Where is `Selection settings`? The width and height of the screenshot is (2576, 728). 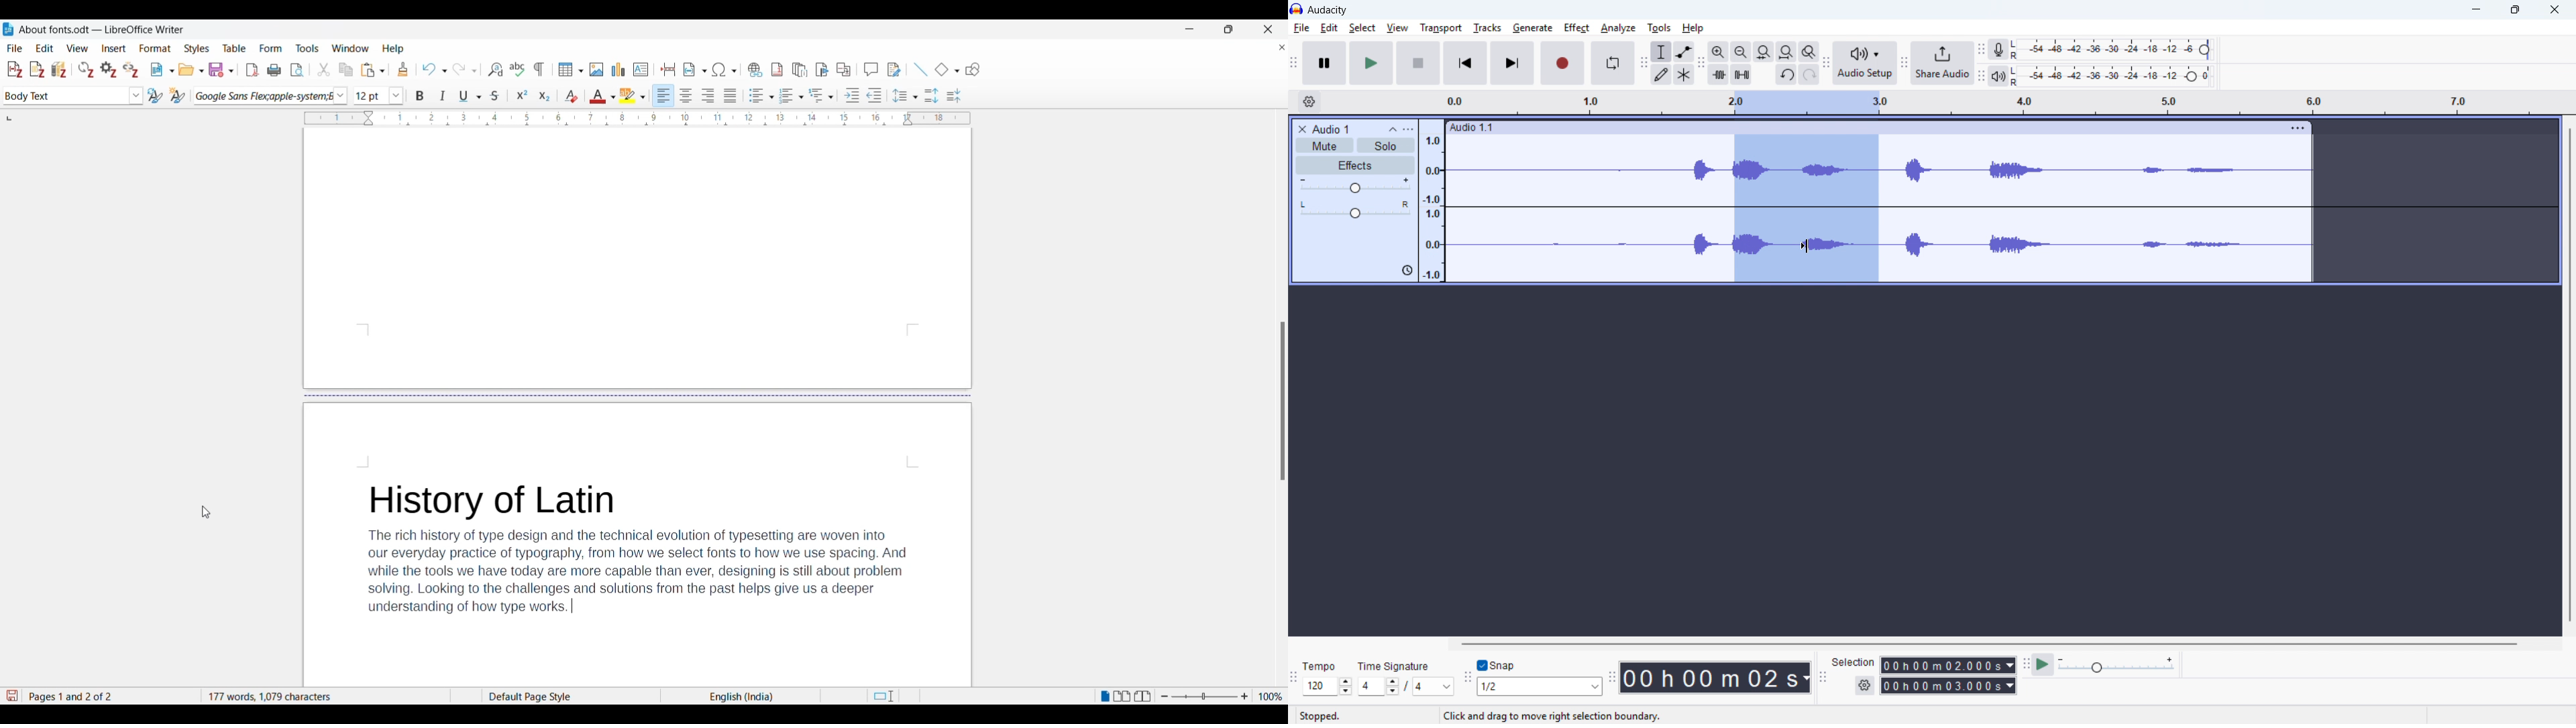 Selection settings is located at coordinates (1865, 684).